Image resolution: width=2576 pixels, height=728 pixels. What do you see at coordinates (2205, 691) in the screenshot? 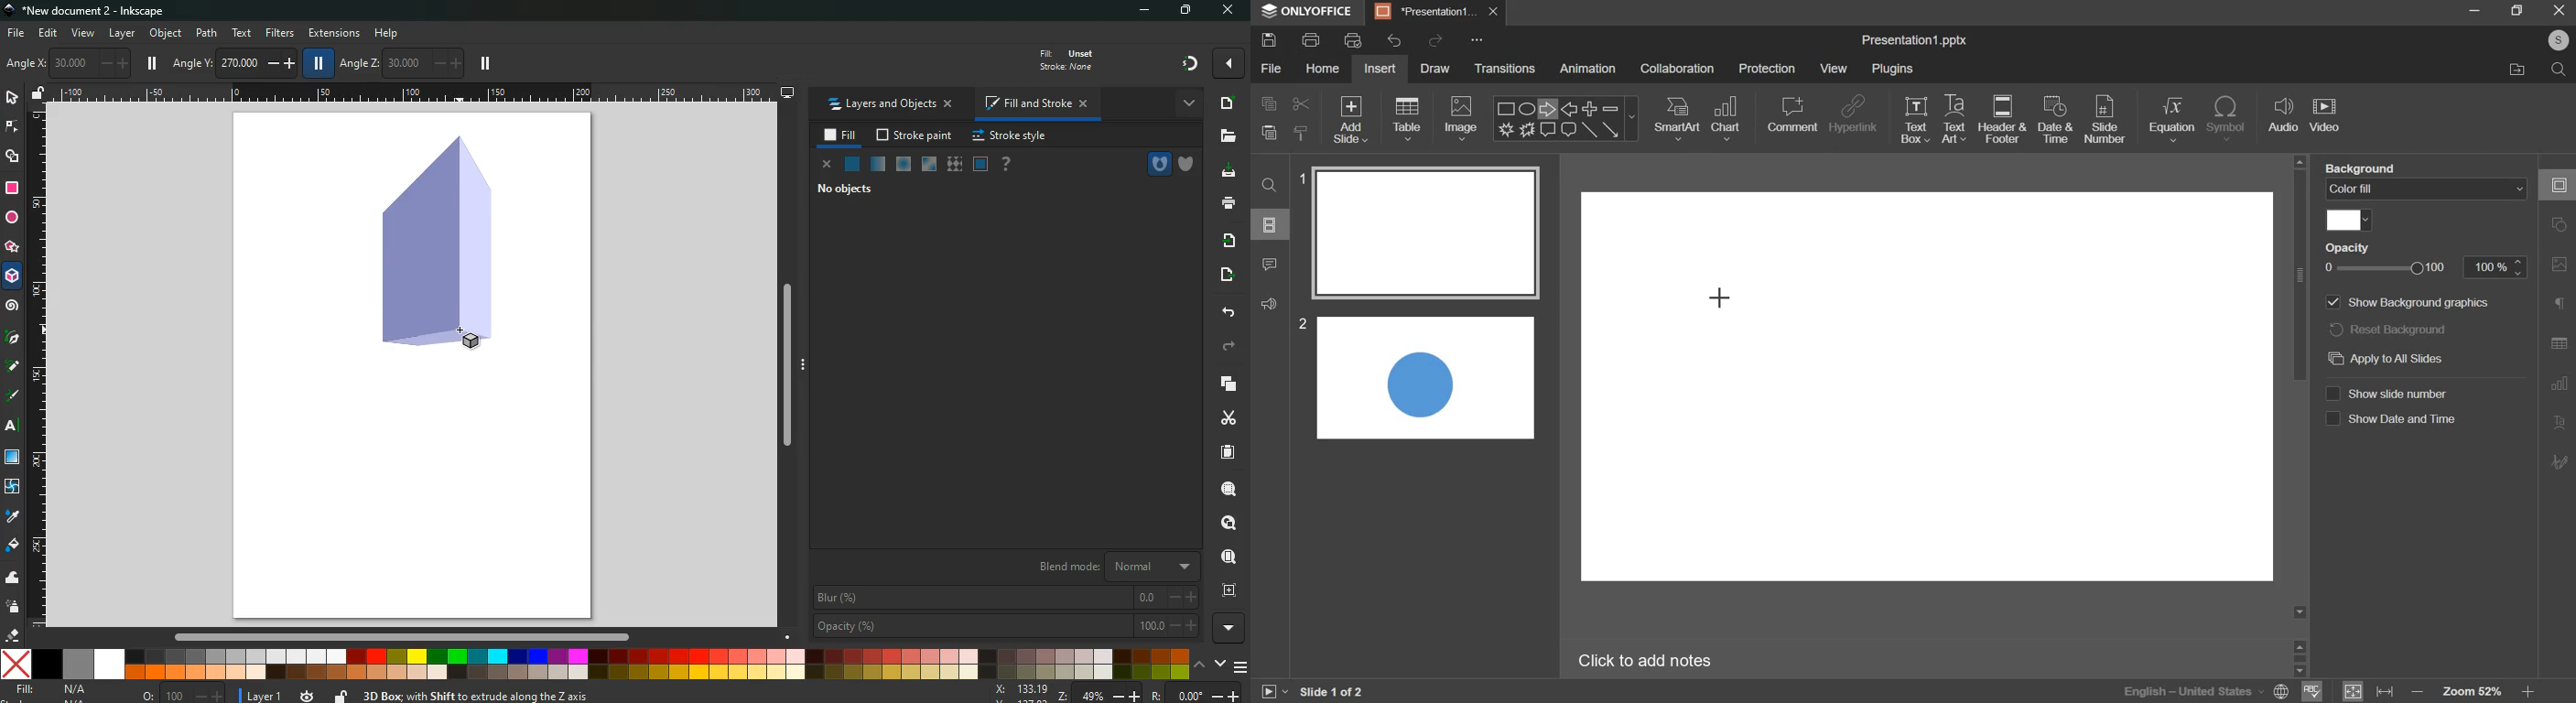
I see `selected language` at bounding box center [2205, 691].